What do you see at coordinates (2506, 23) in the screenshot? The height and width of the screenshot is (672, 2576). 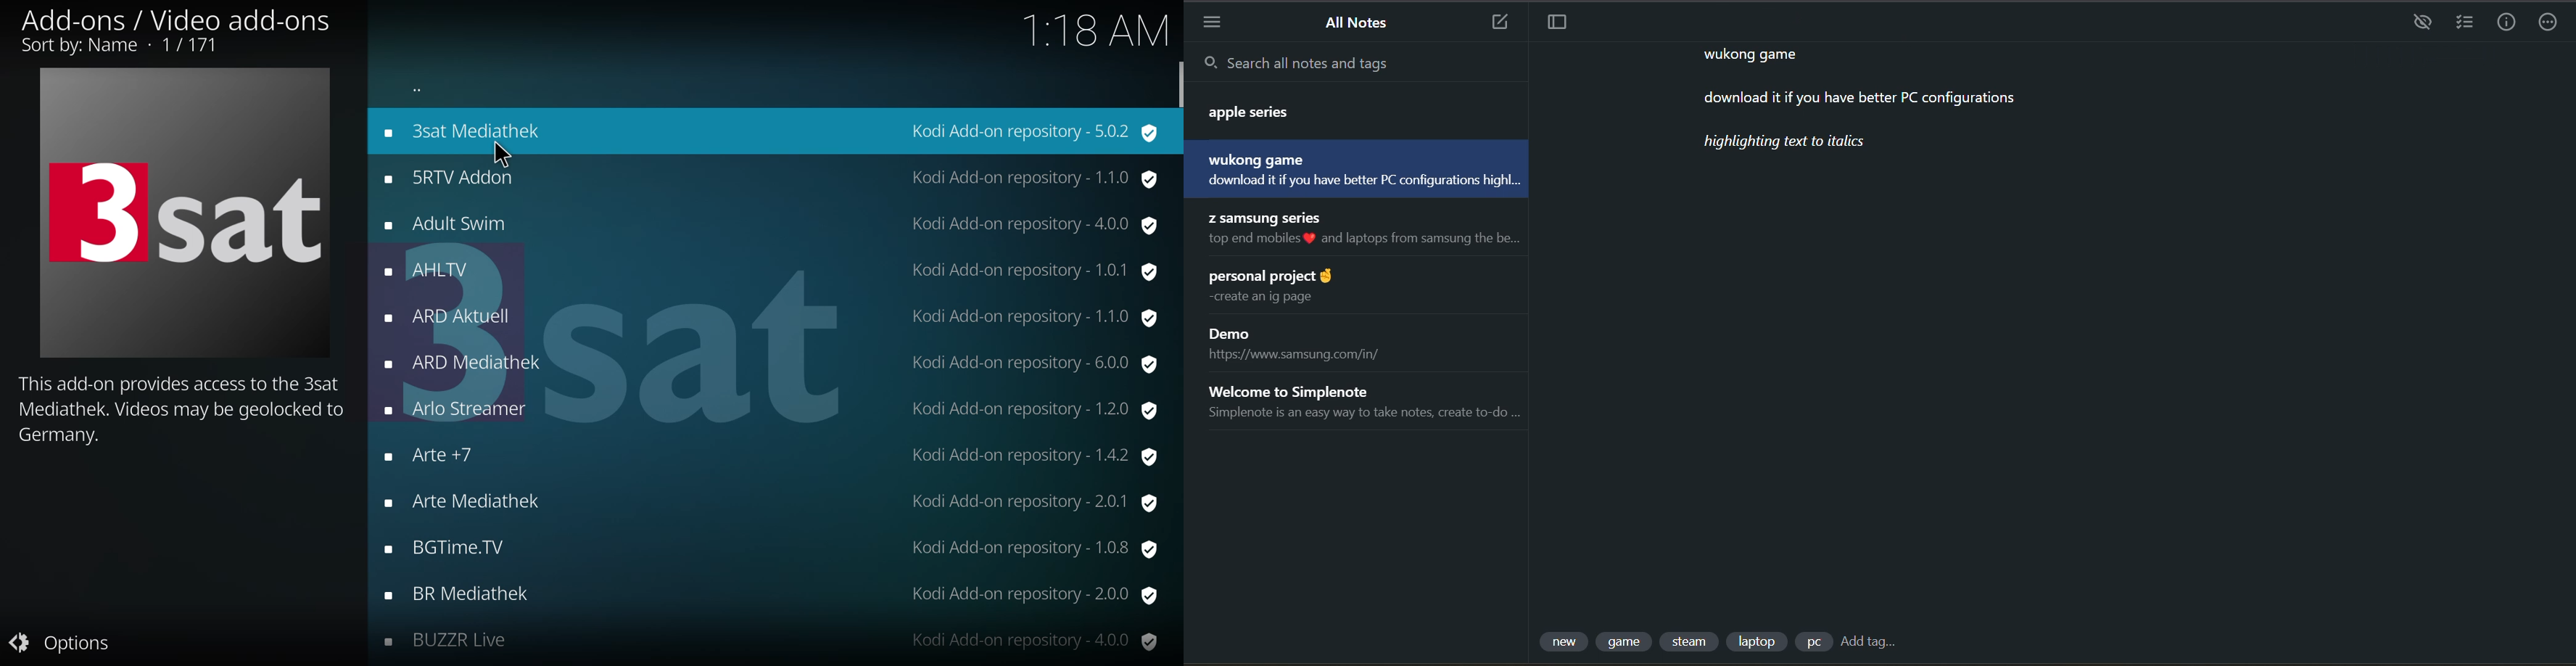 I see `info` at bounding box center [2506, 23].